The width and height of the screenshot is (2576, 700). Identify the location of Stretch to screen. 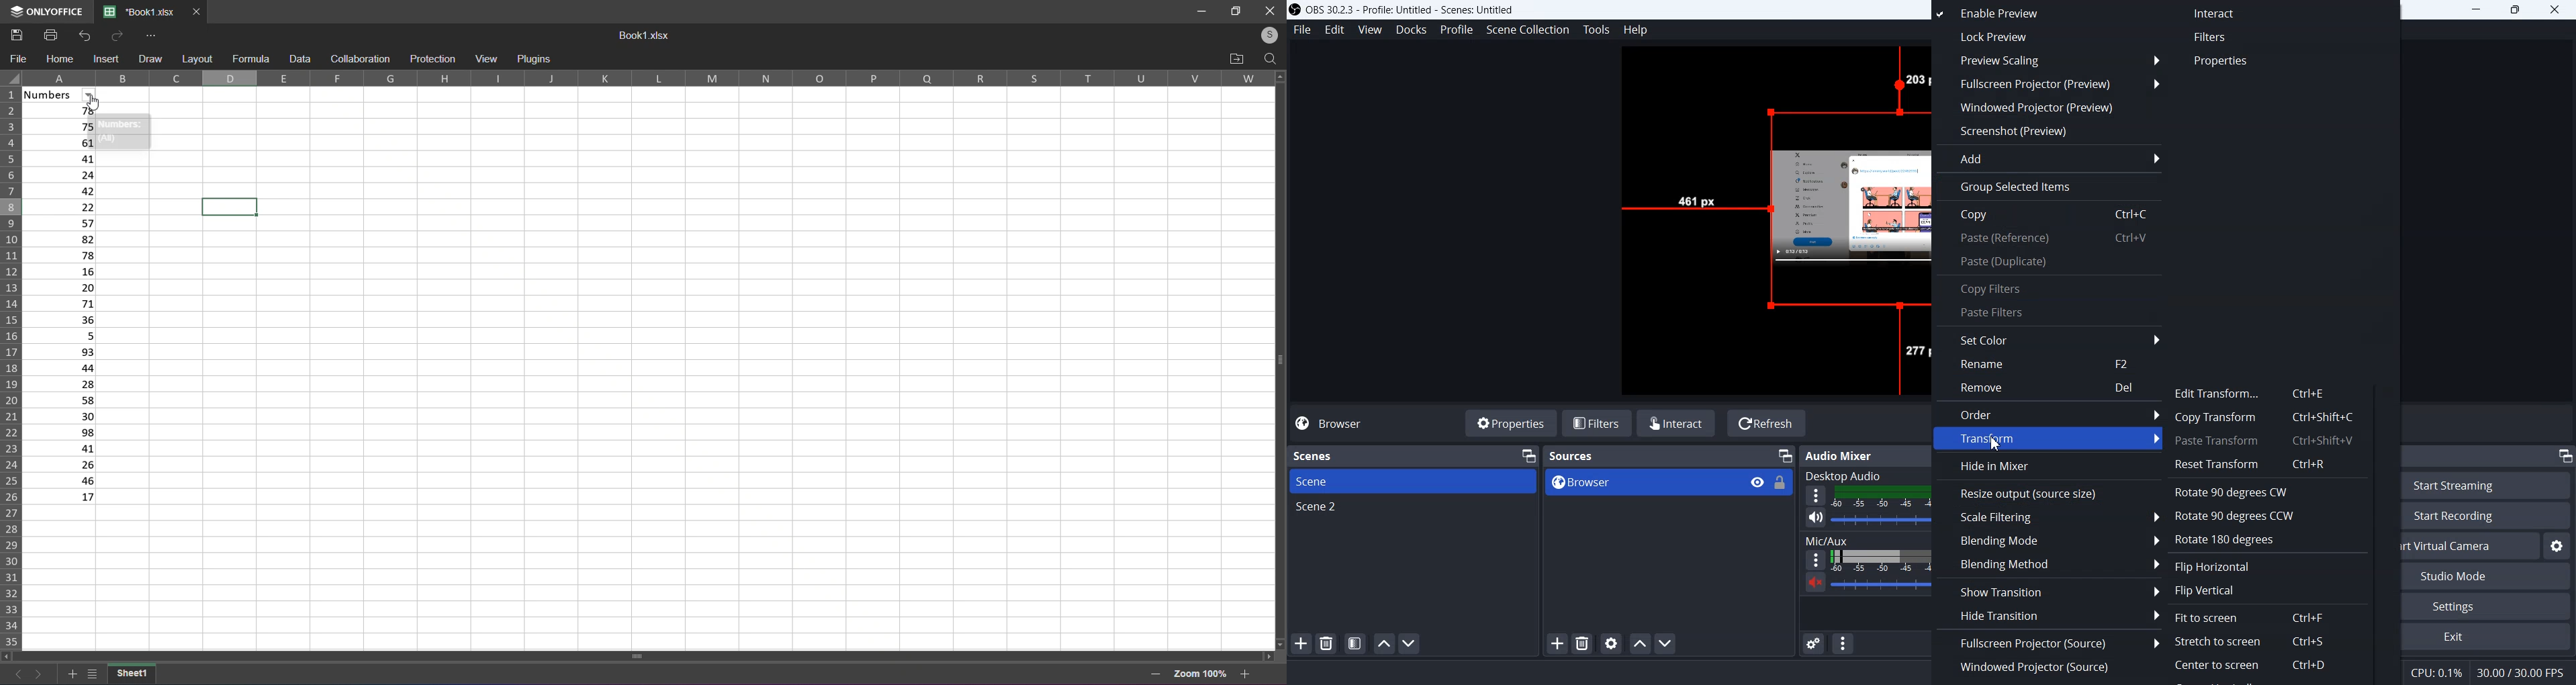
(2252, 643).